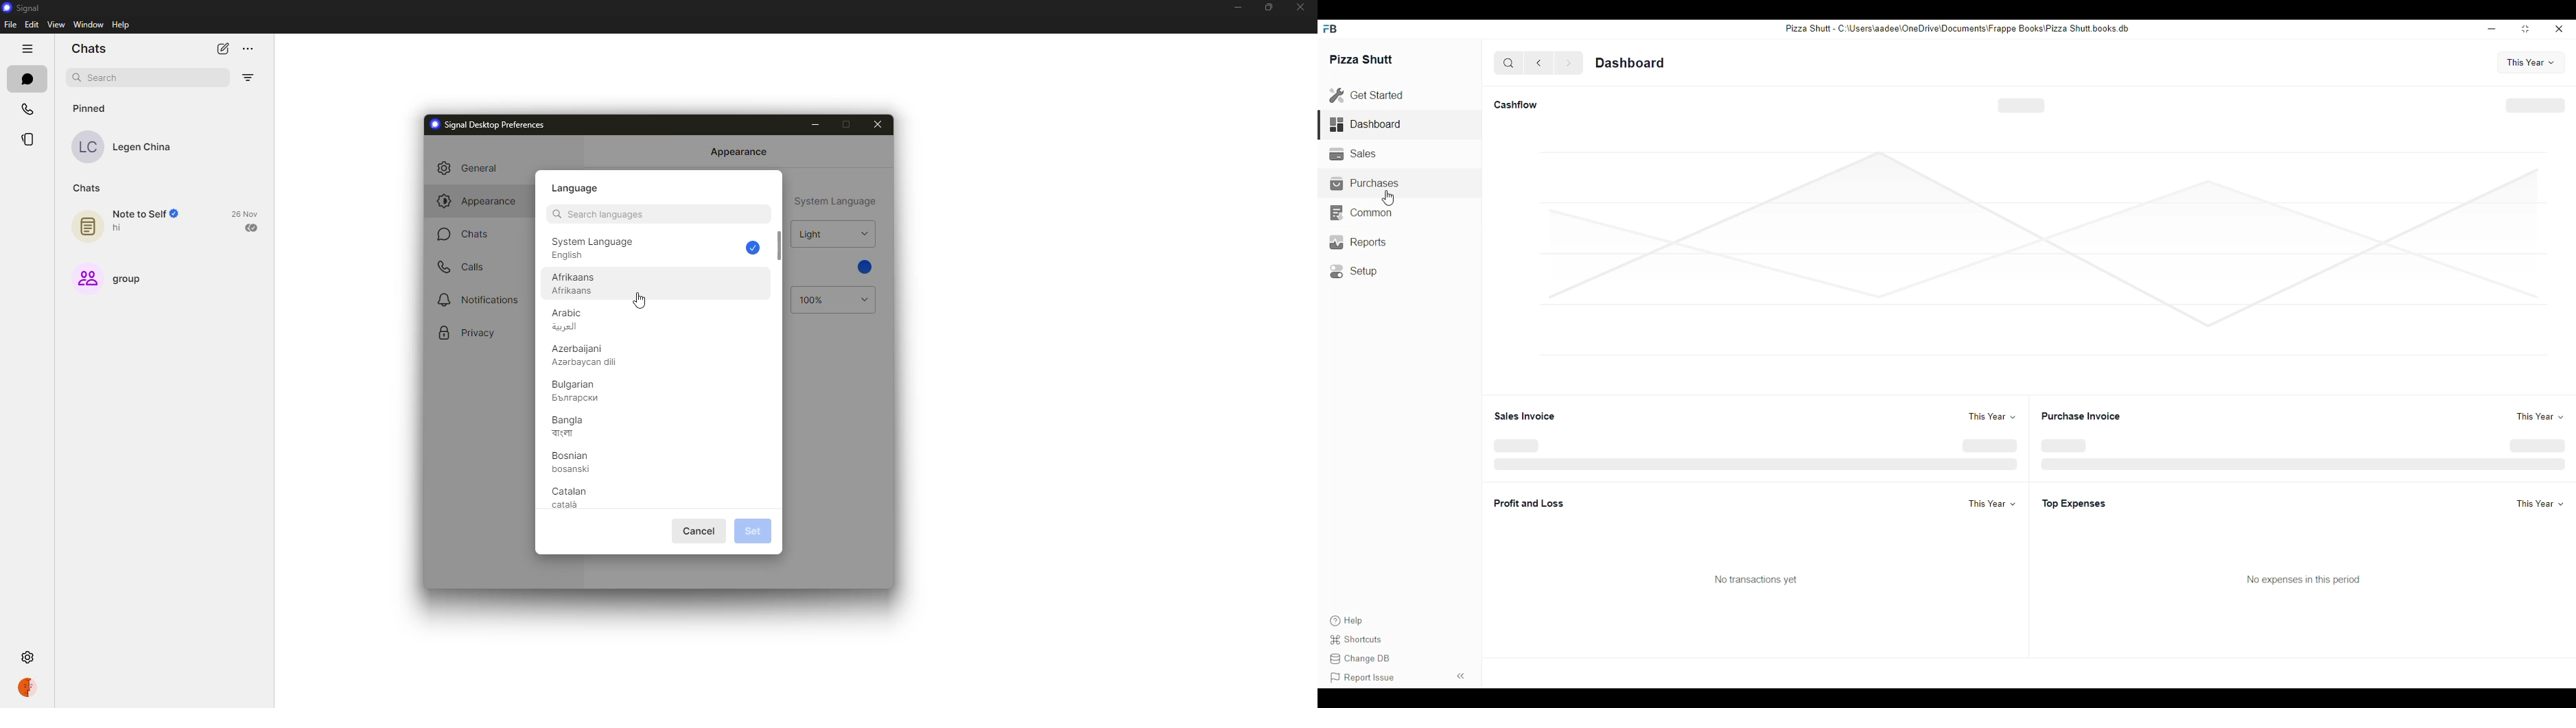 This screenshot has width=2576, height=728. Describe the element at coordinates (32, 24) in the screenshot. I see `edit` at that location.